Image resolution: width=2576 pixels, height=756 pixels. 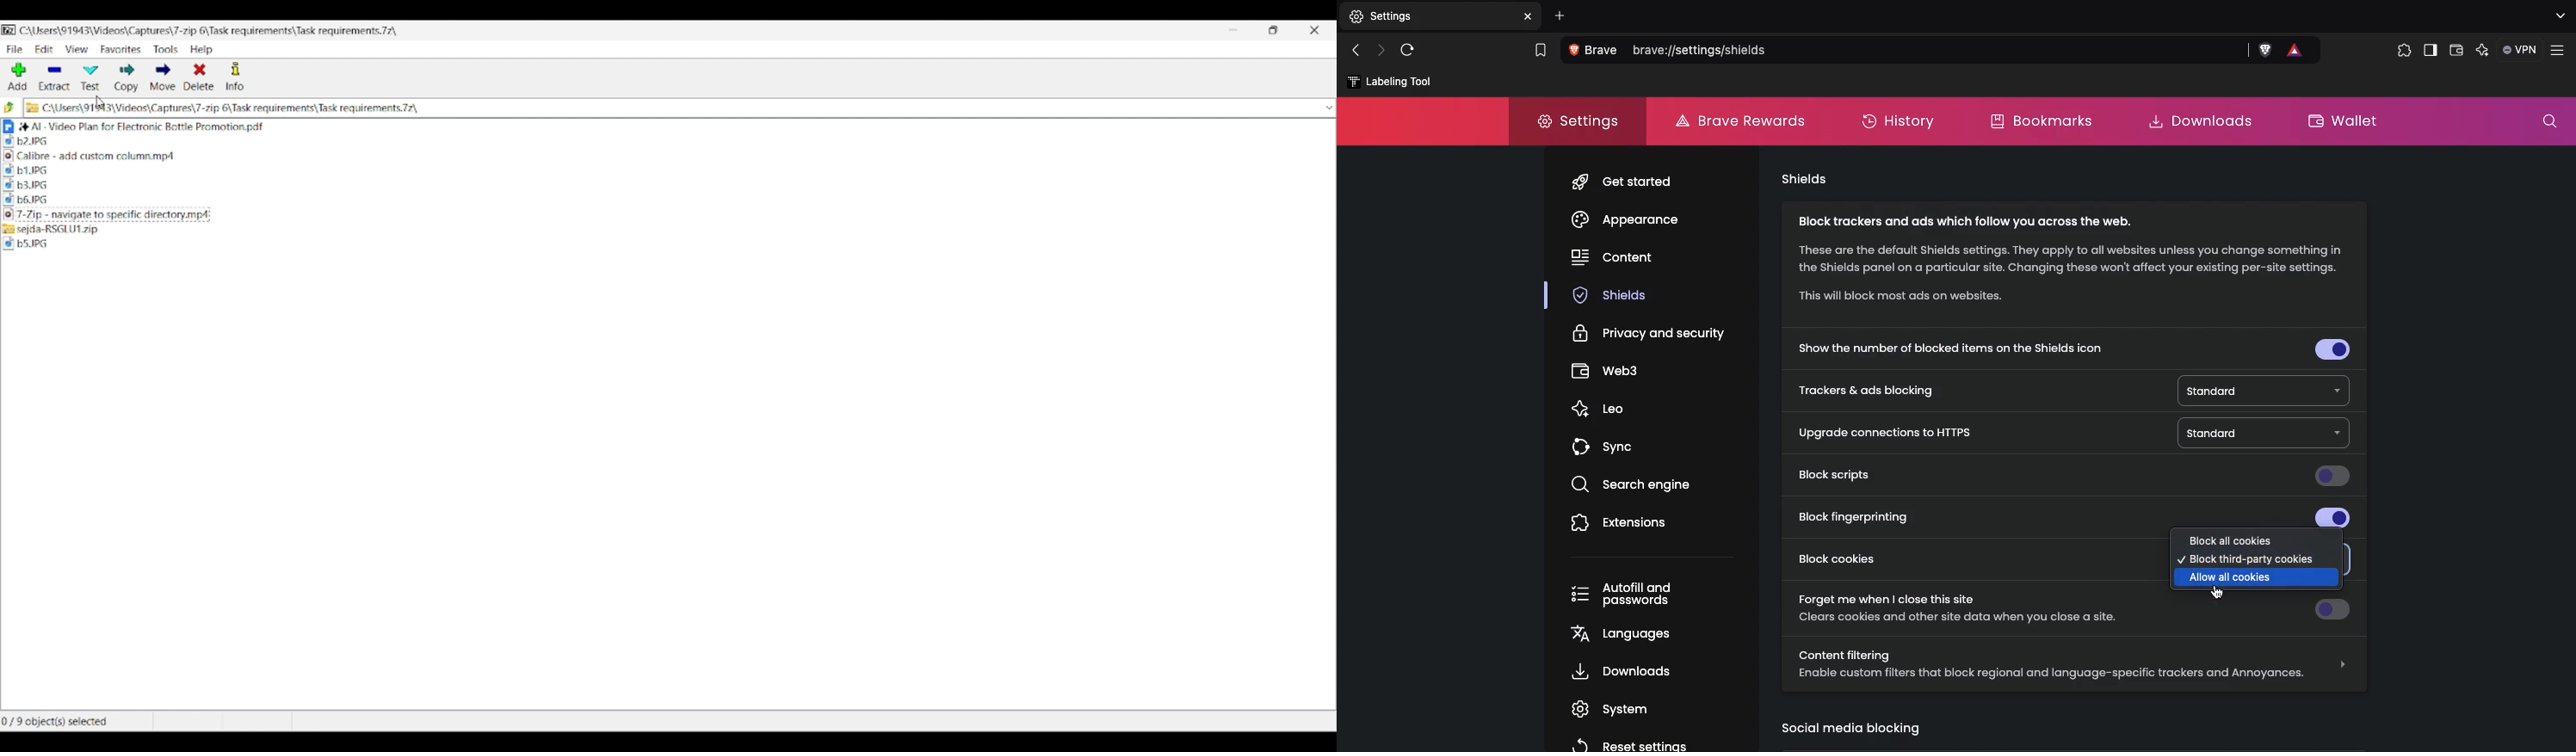 What do you see at coordinates (2227, 540) in the screenshot?
I see `Block all cookies` at bounding box center [2227, 540].